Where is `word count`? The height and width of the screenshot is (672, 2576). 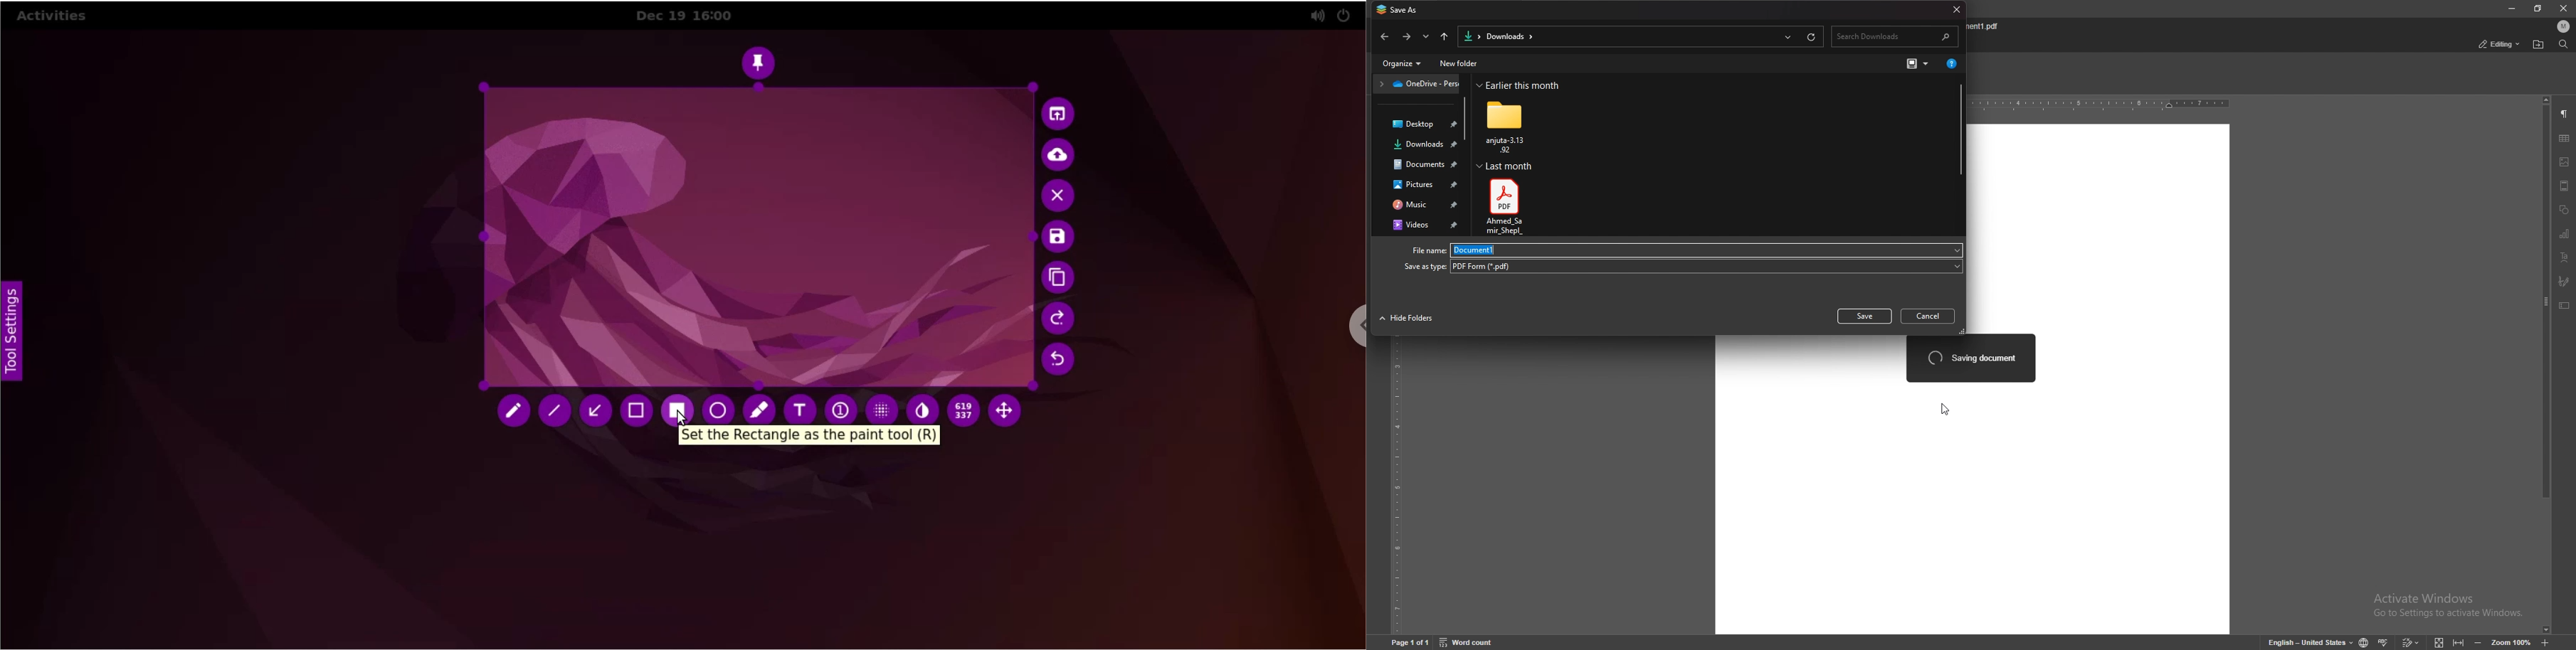
word count is located at coordinates (1468, 642).